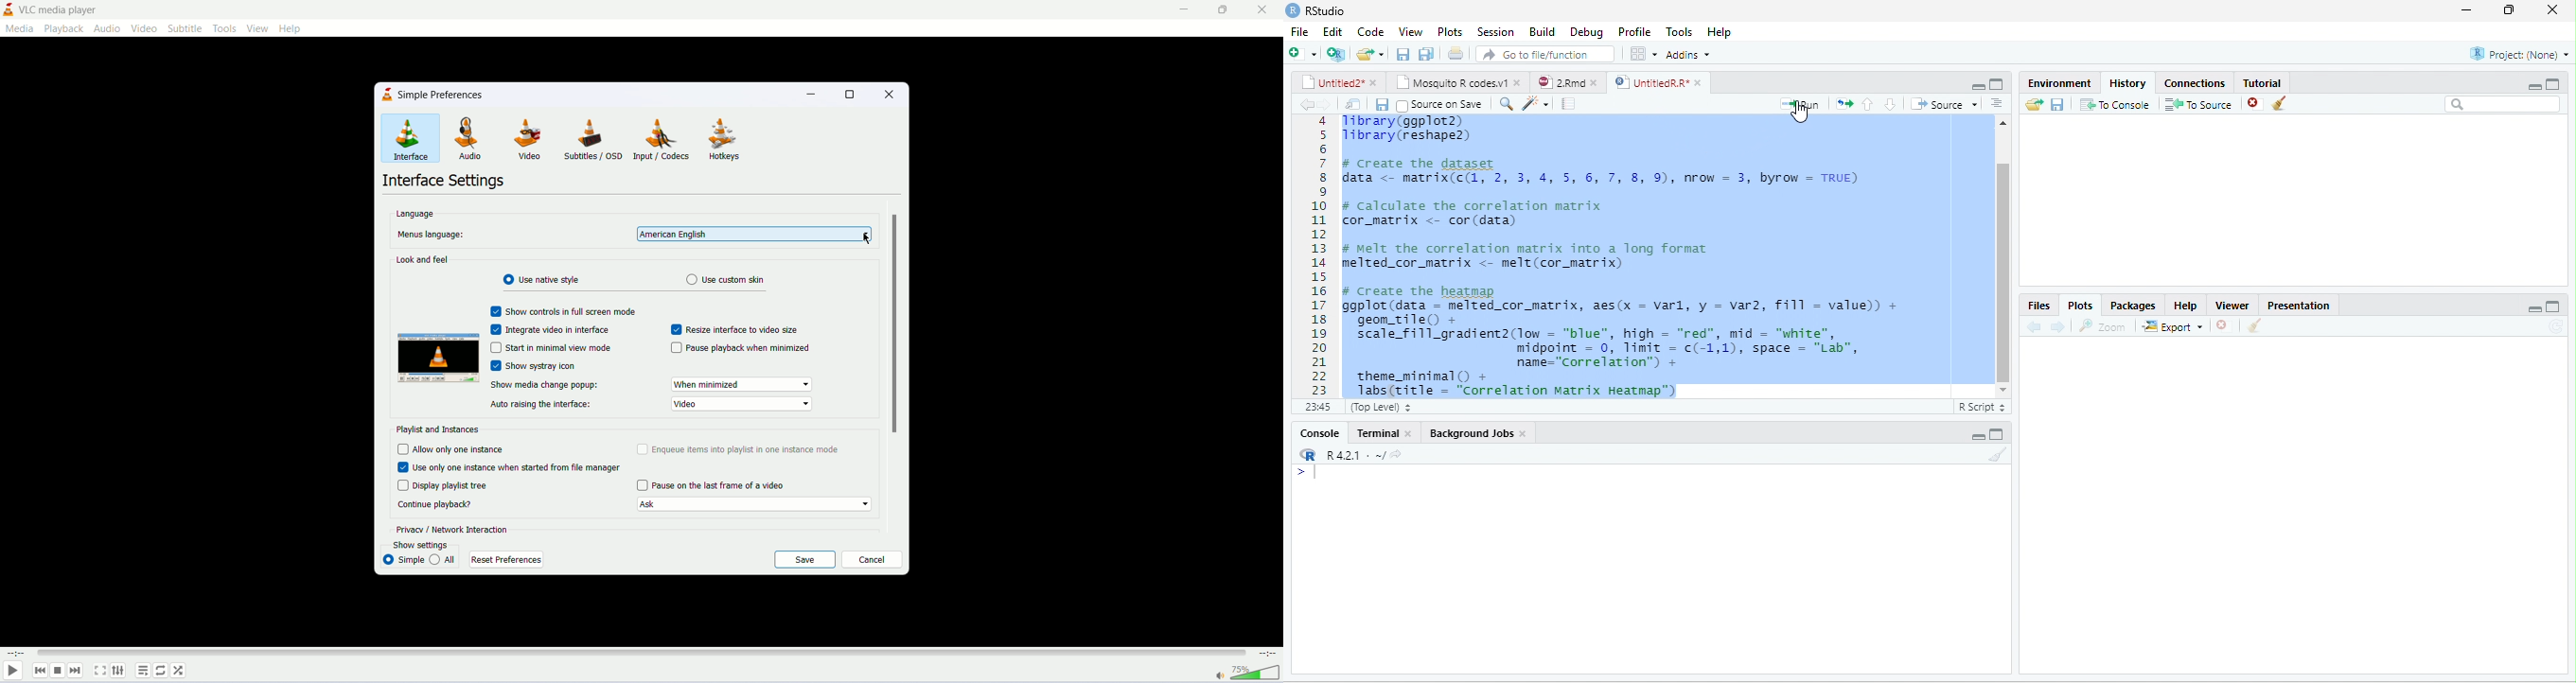 The height and width of the screenshot is (700, 2576). I want to click on end file, so click(1370, 56).